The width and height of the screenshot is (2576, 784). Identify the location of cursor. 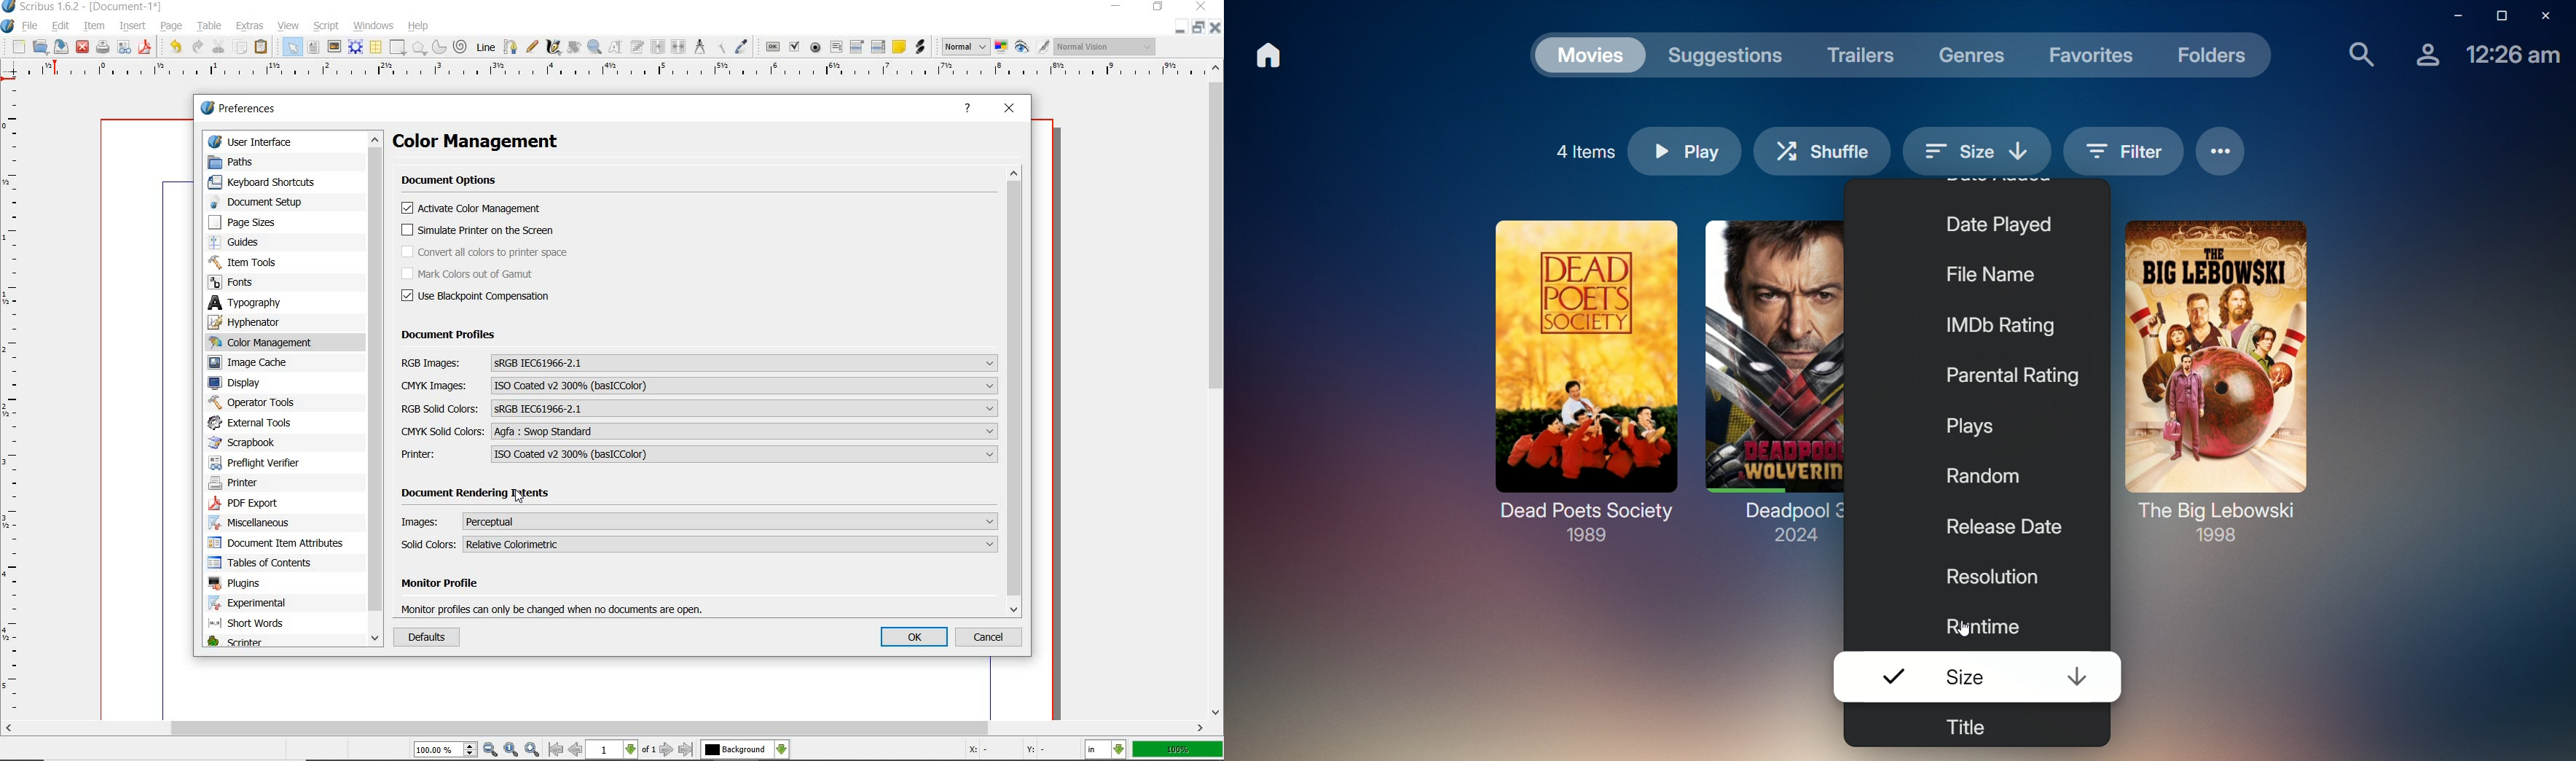
(1961, 629).